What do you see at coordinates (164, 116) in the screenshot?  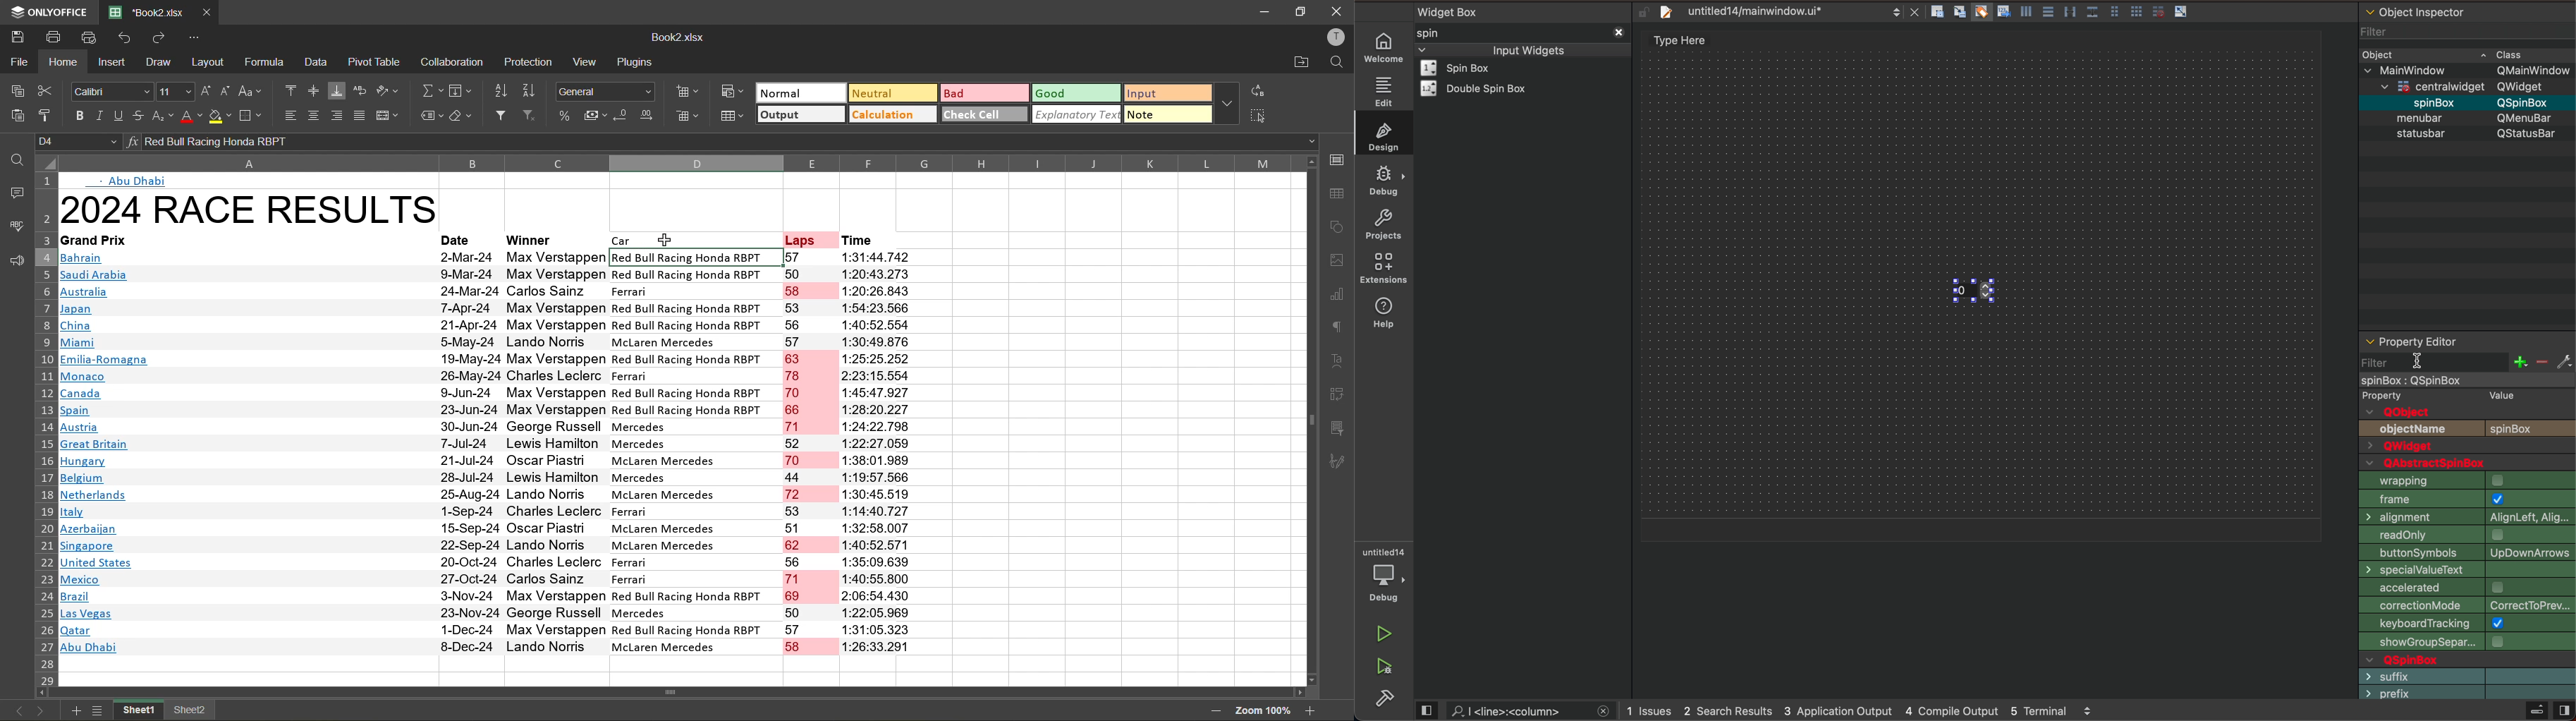 I see `sub\superscript` at bounding box center [164, 116].